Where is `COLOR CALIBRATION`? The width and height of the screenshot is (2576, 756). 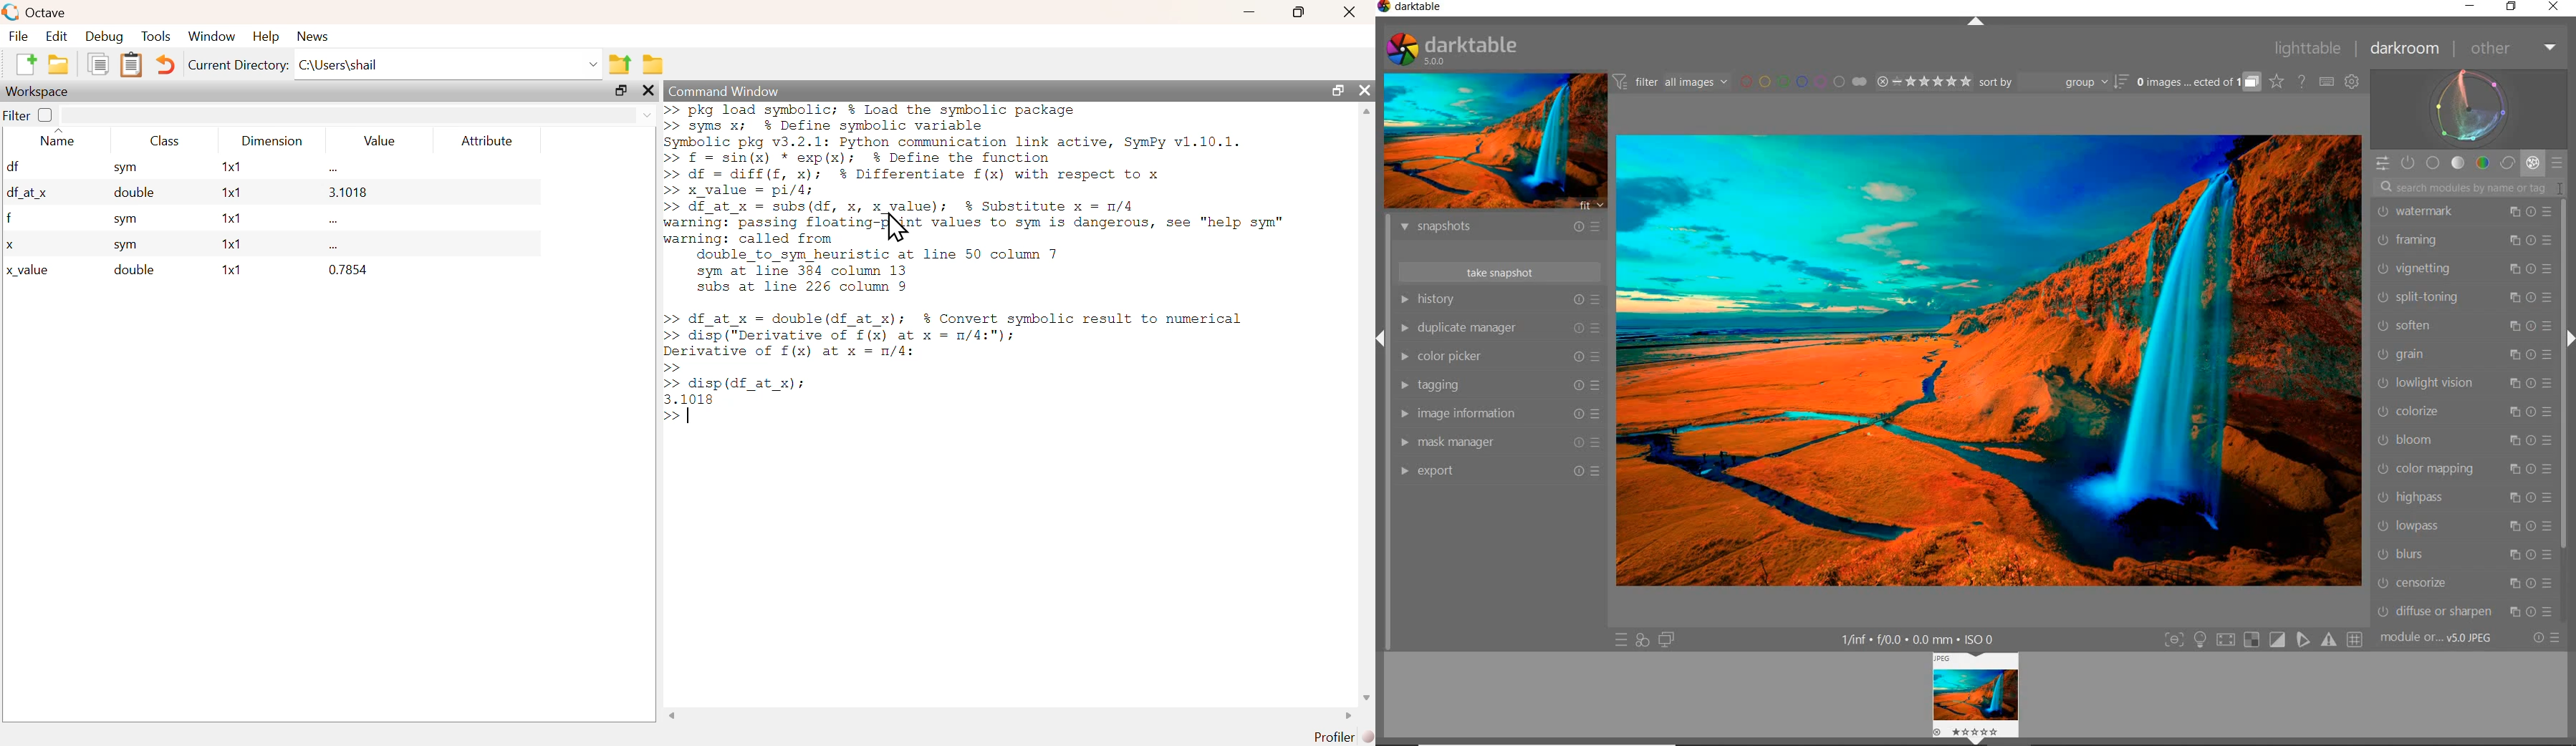
COLOR CALIBRATION is located at coordinates (2469, 212).